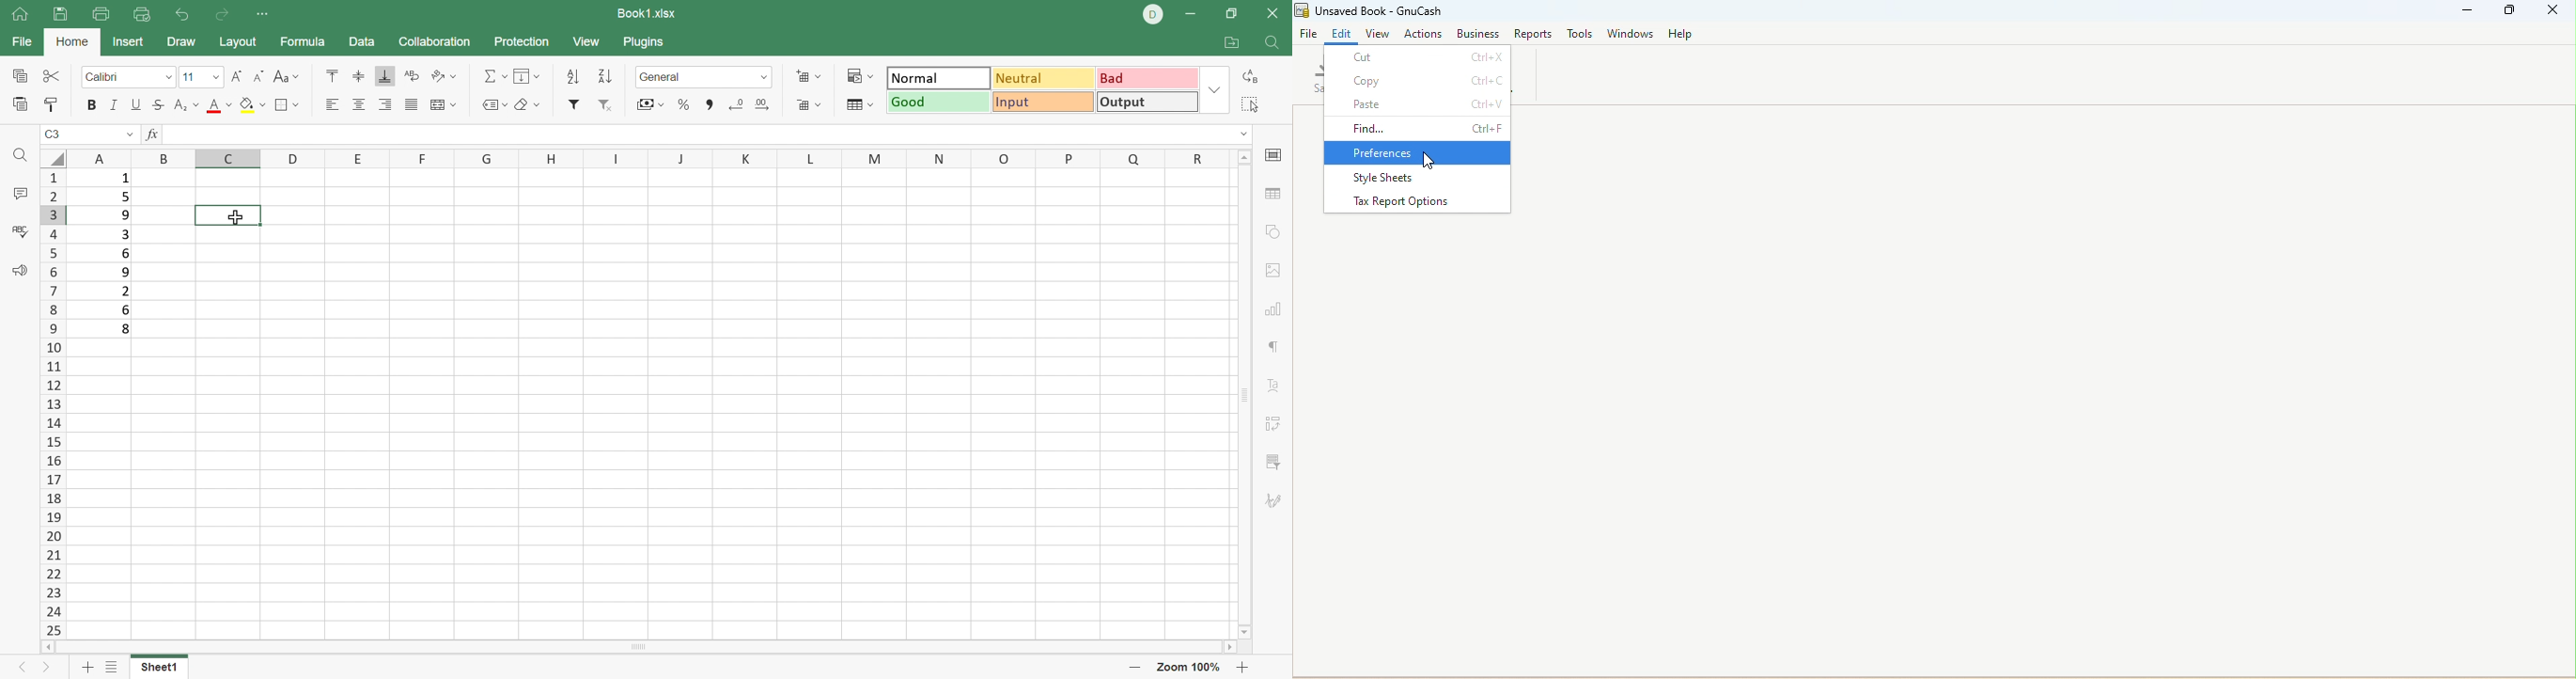 This screenshot has width=2576, height=700. Describe the element at coordinates (682, 104) in the screenshot. I see `Percent style` at that location.